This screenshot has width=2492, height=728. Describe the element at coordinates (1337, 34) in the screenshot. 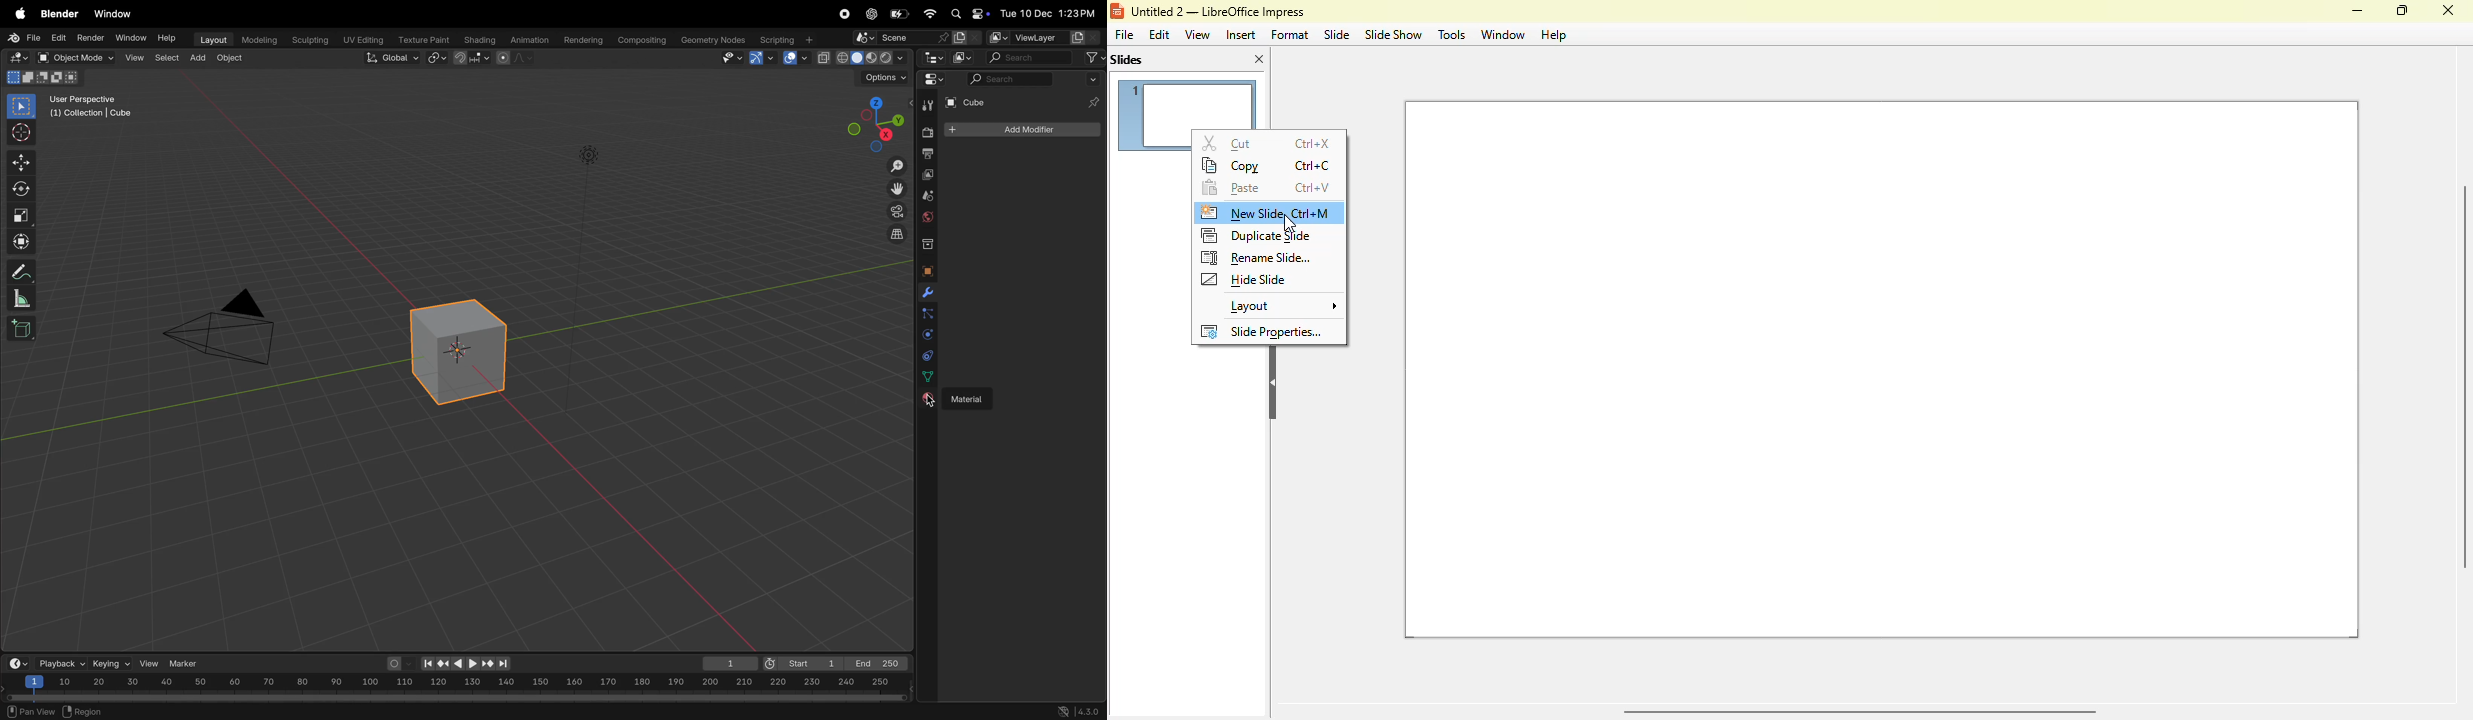

I see `slide` at that location.